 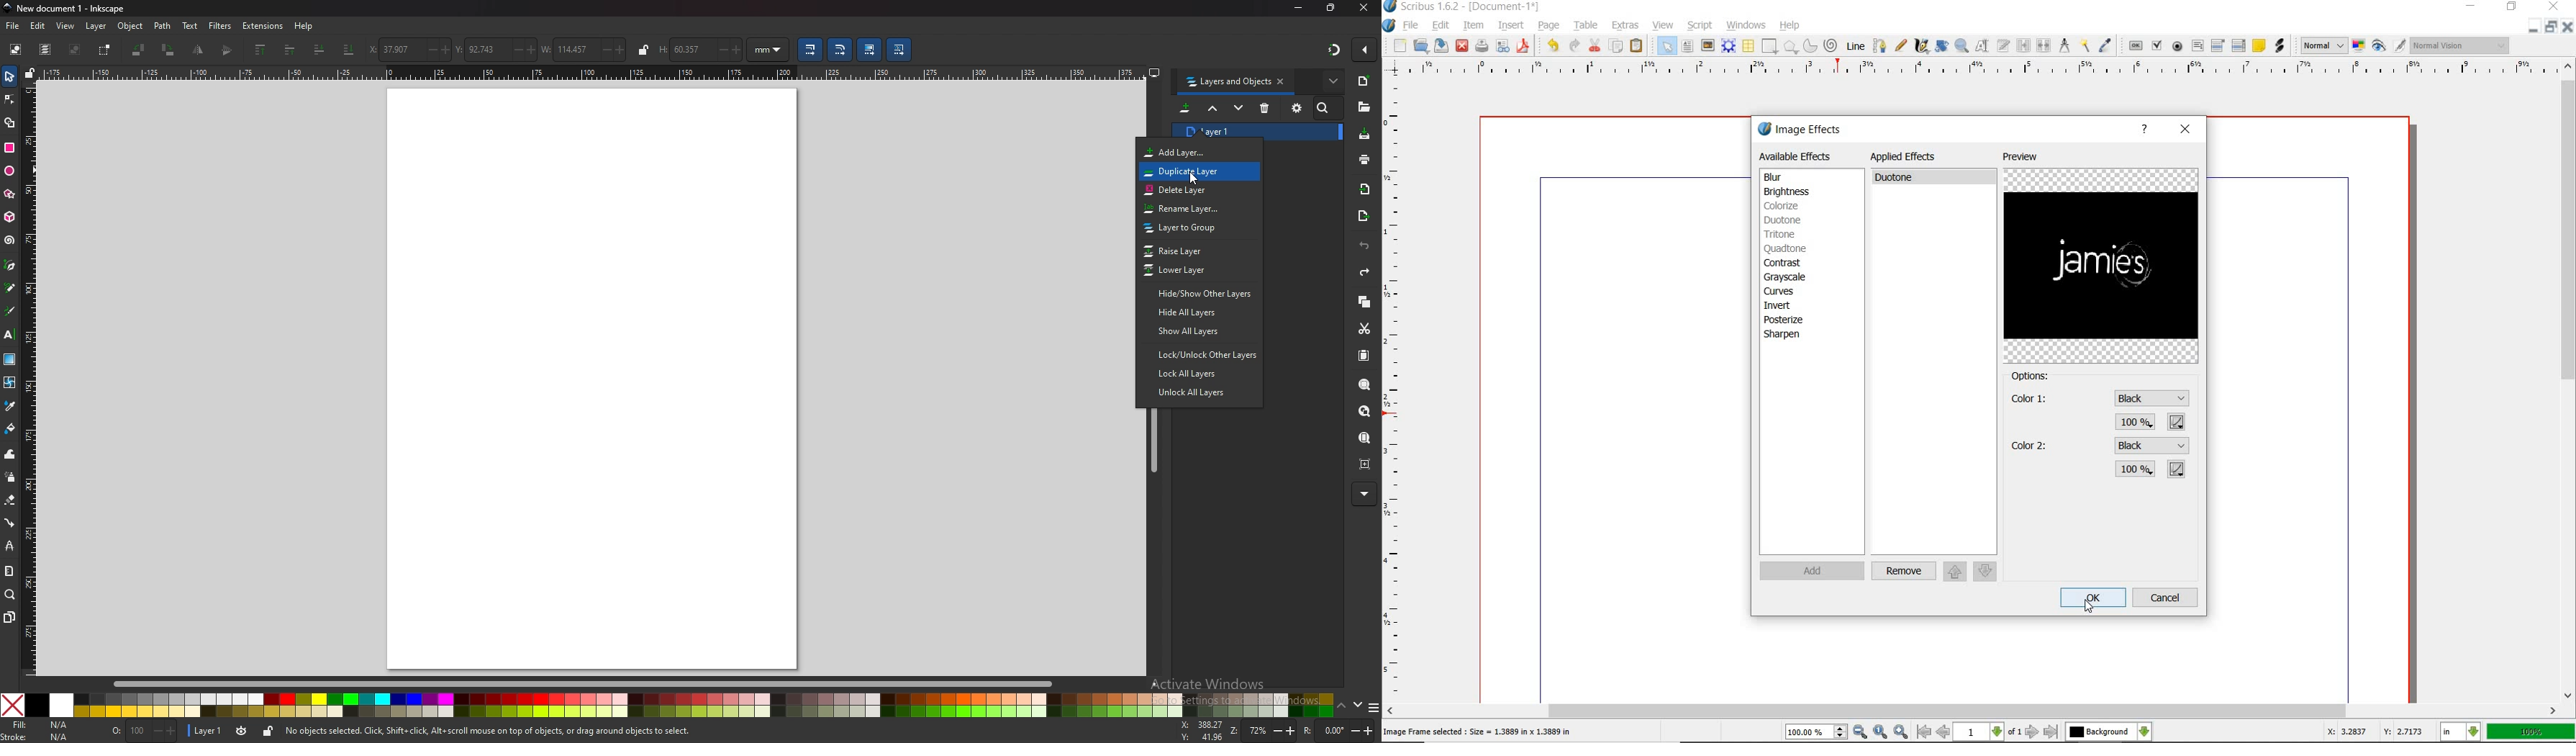 I want to click on deselect, so click(x=74, y=50).